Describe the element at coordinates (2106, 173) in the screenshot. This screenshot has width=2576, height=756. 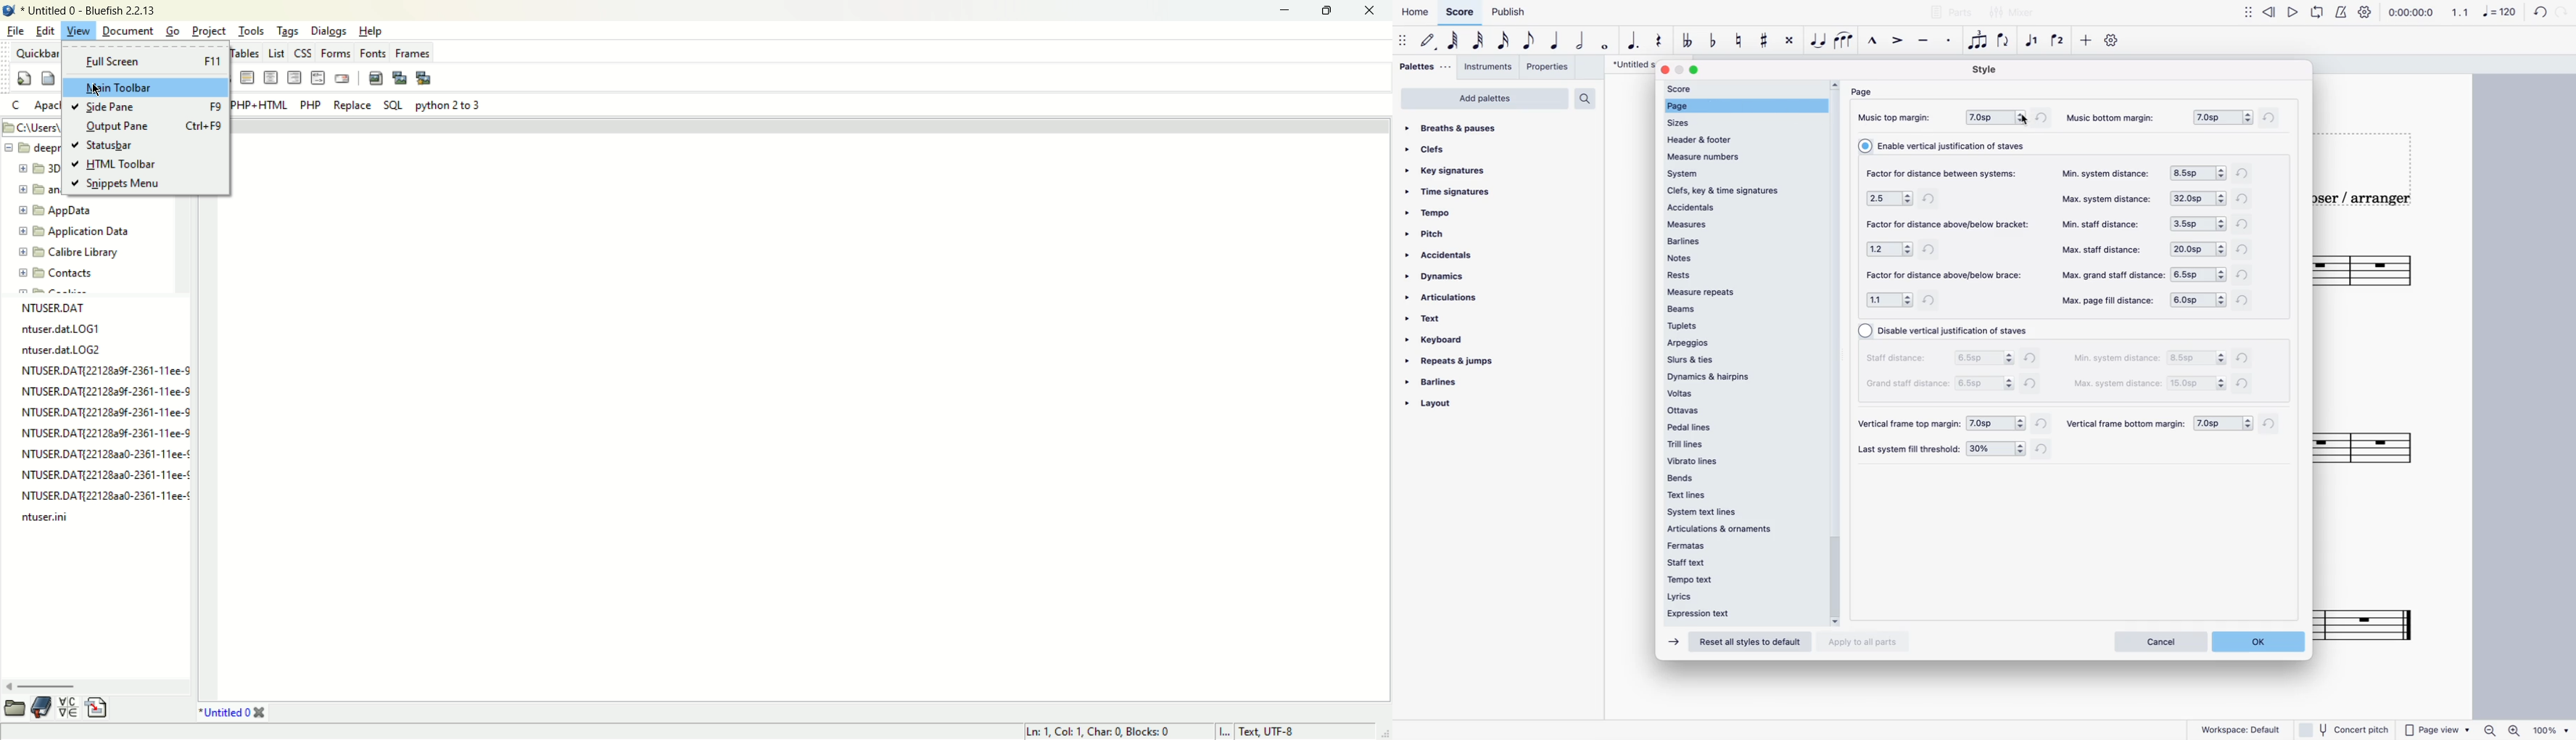
I see `min. system distance` at that location.